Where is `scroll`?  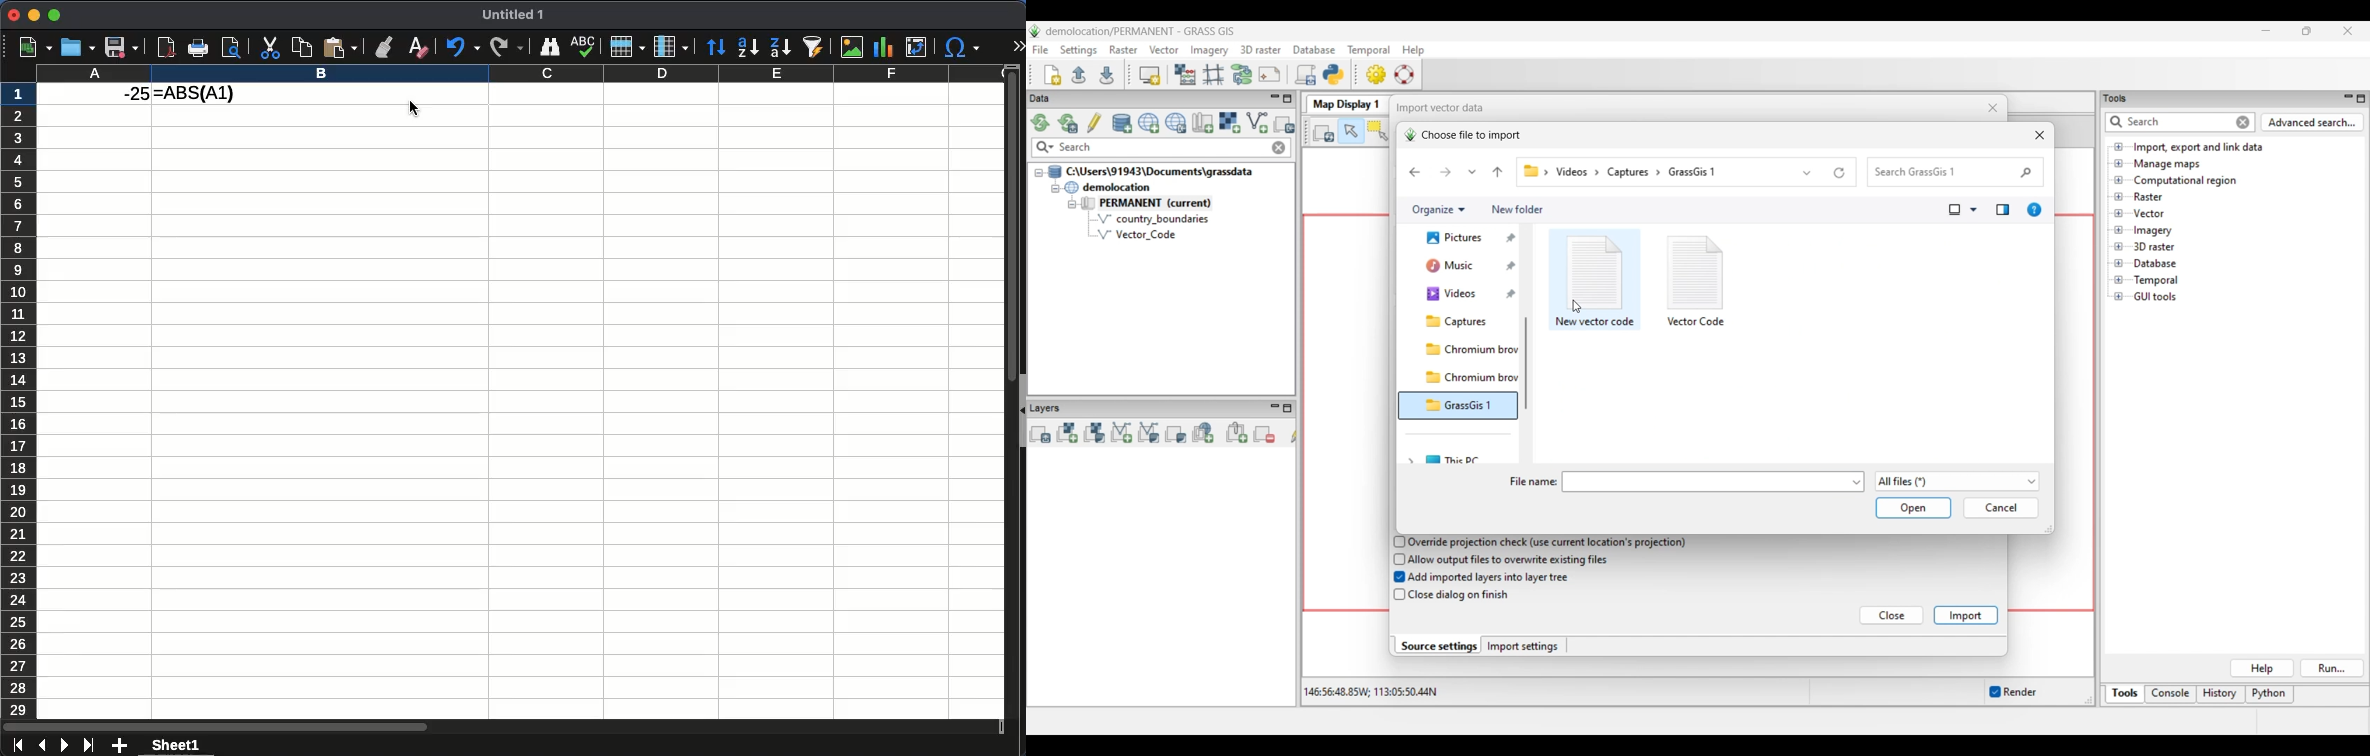 scroll is located at coordinates (1005, 397).